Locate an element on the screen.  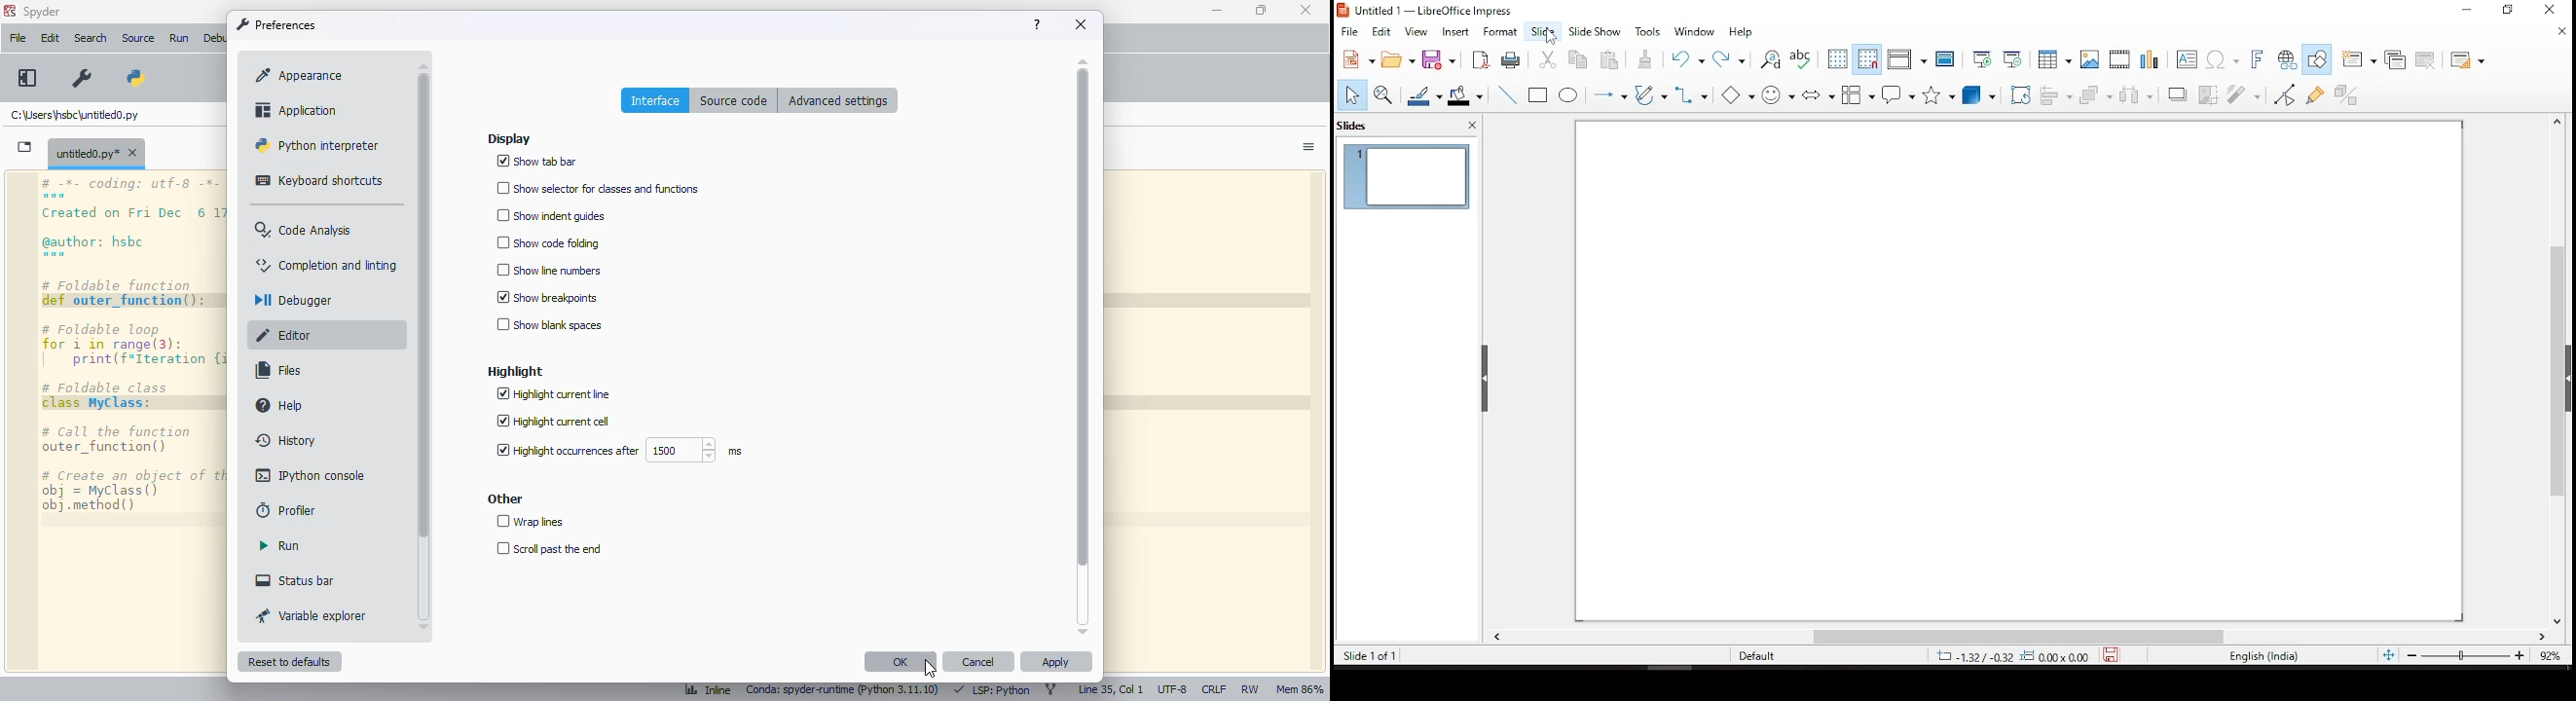
rectangle is located at coordinates (1538, 94).